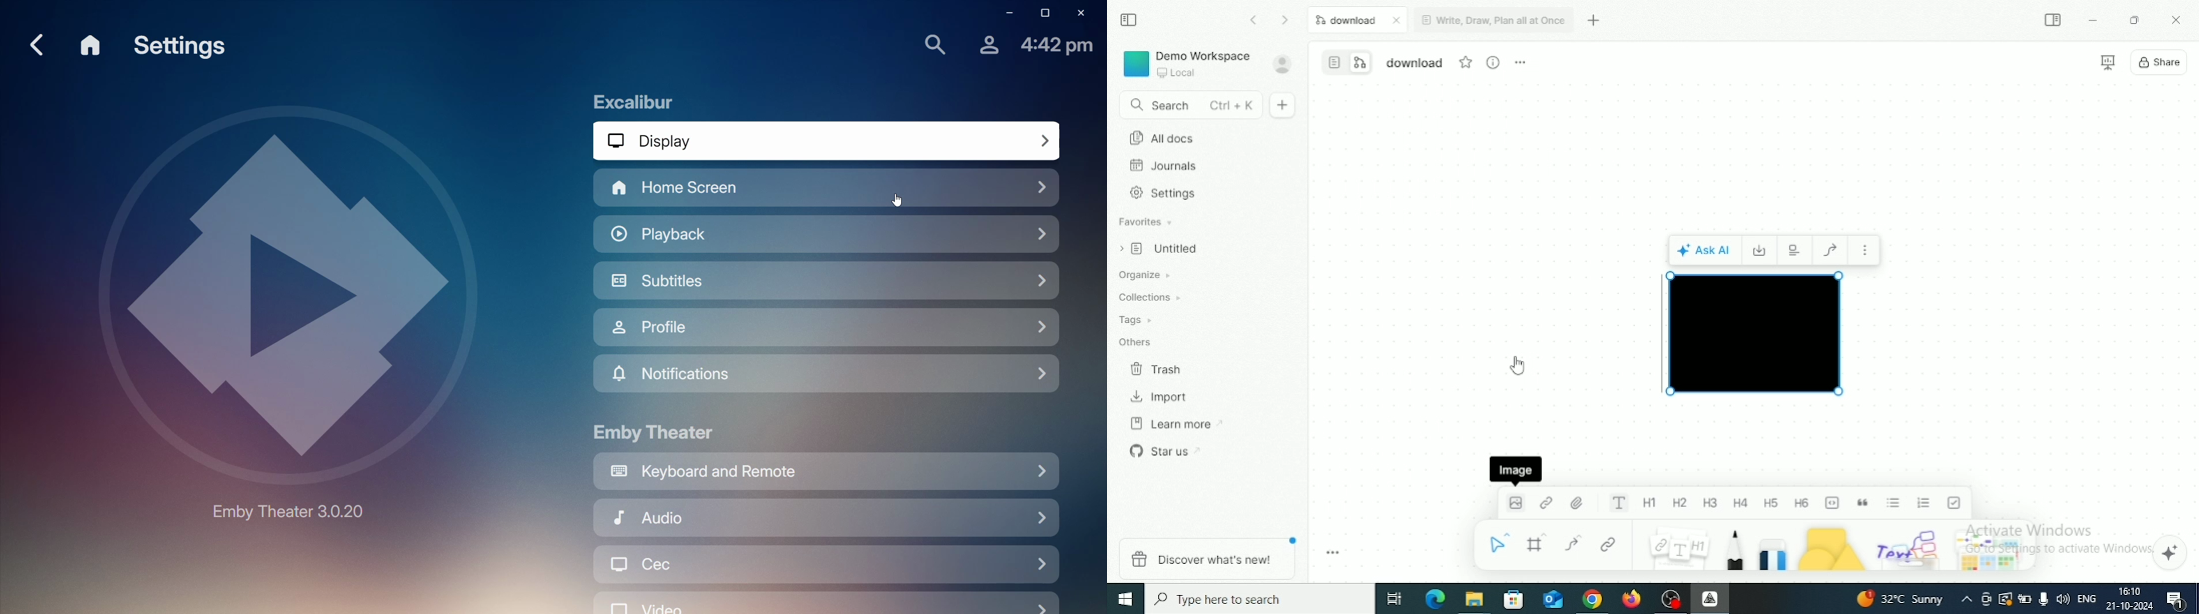 The image size is (2212, 616). Describe the element at coordinates (1772, 503) in the screenshot. I see `Heading 5` at that location.